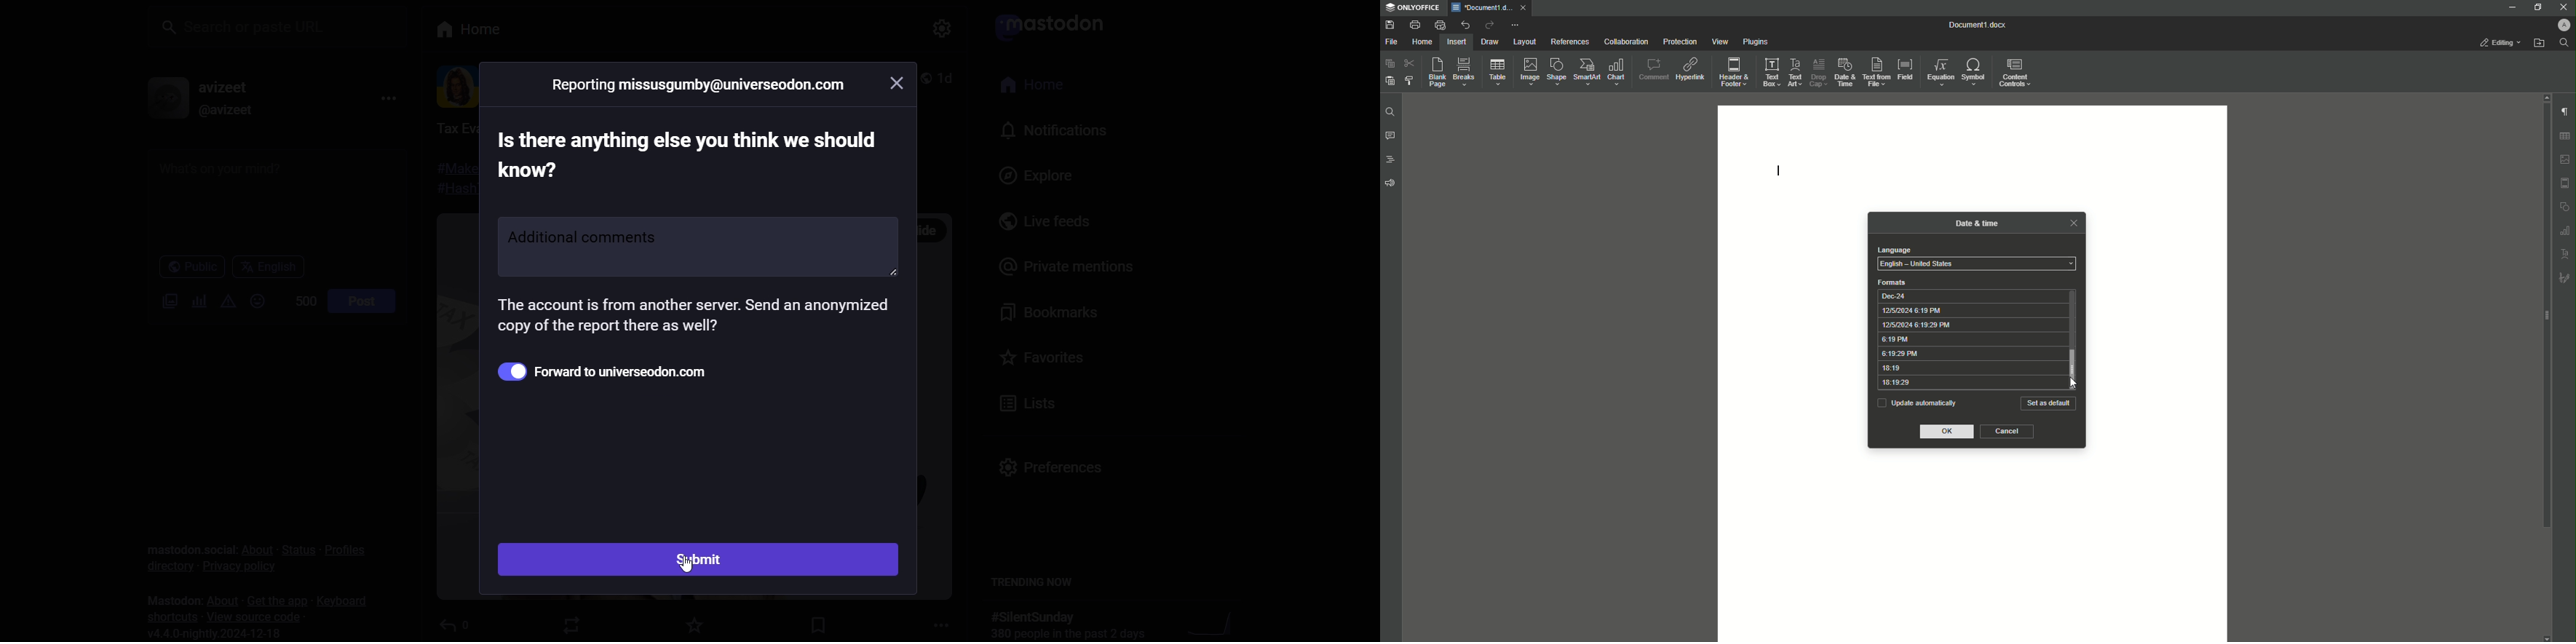 This screenshot has width=2576, height=644. What do you see at coordinates (1481, 7) in the screenshot?
I see `*Document1.docx` at bounding box center [1481, 7].